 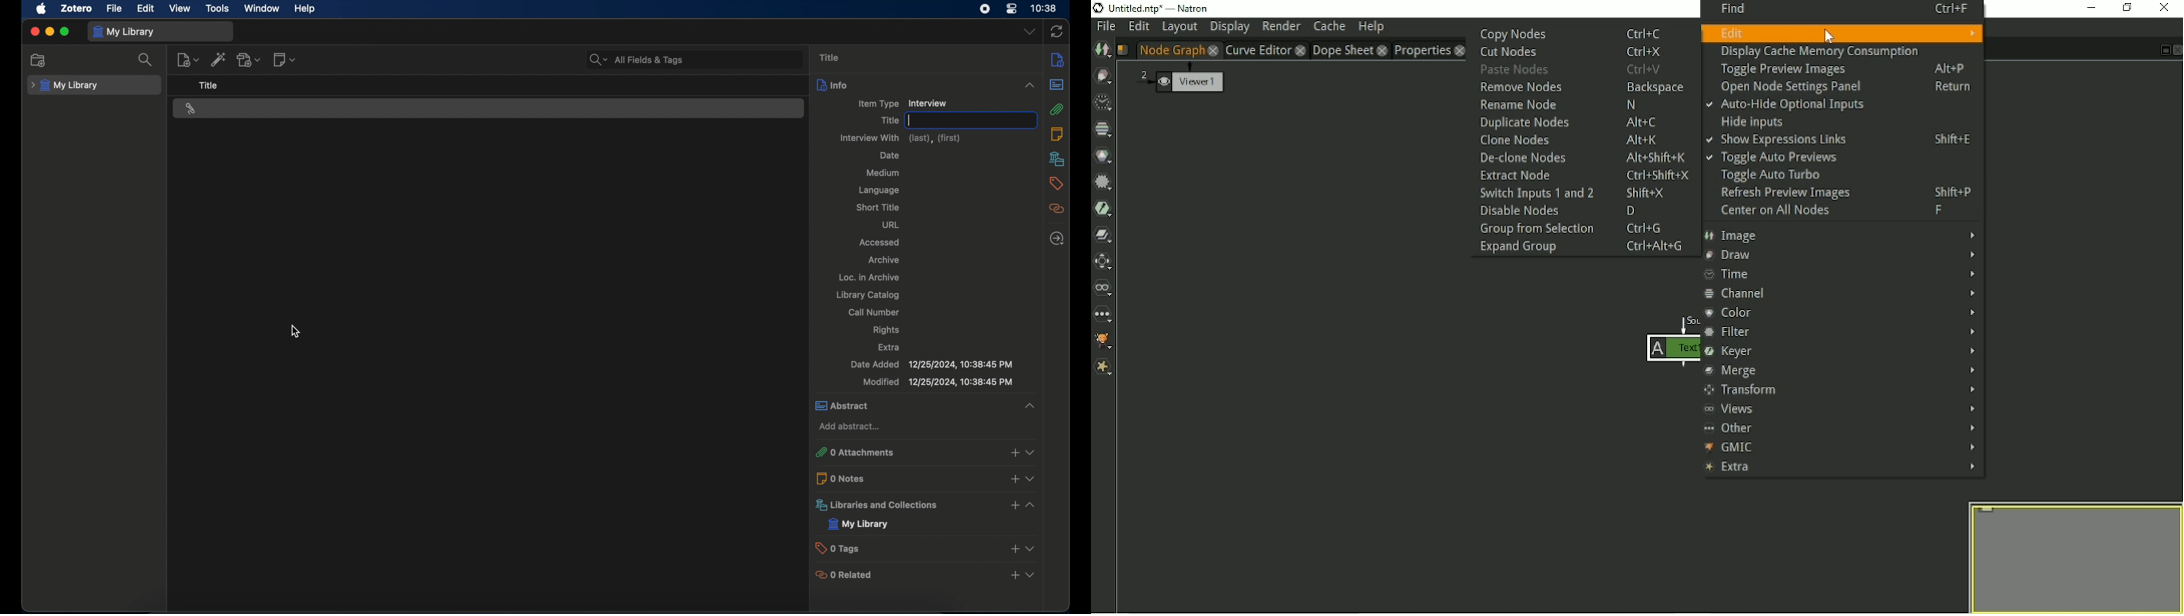 What do you see at coordinates (938, 382) in the screenshot?
I see `modified` at bounding box center [938, 382].